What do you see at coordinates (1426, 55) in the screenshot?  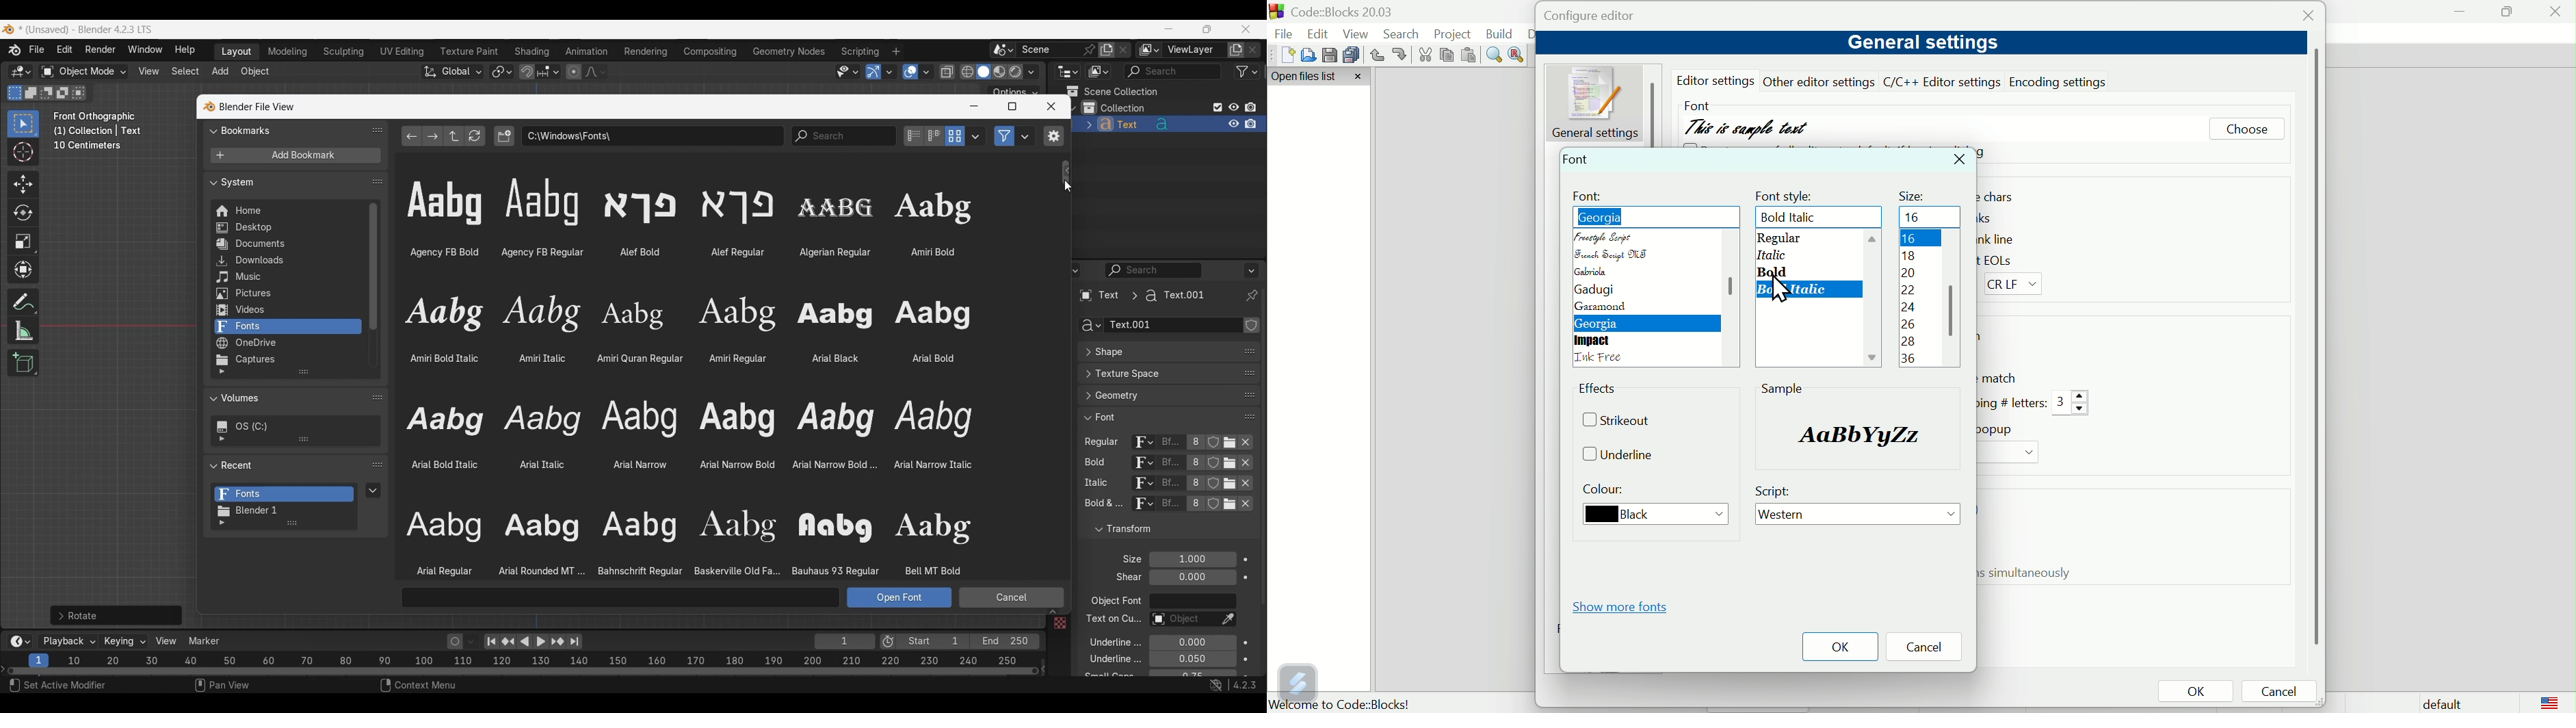 I see `cut` at bounding box center [1426, 55].